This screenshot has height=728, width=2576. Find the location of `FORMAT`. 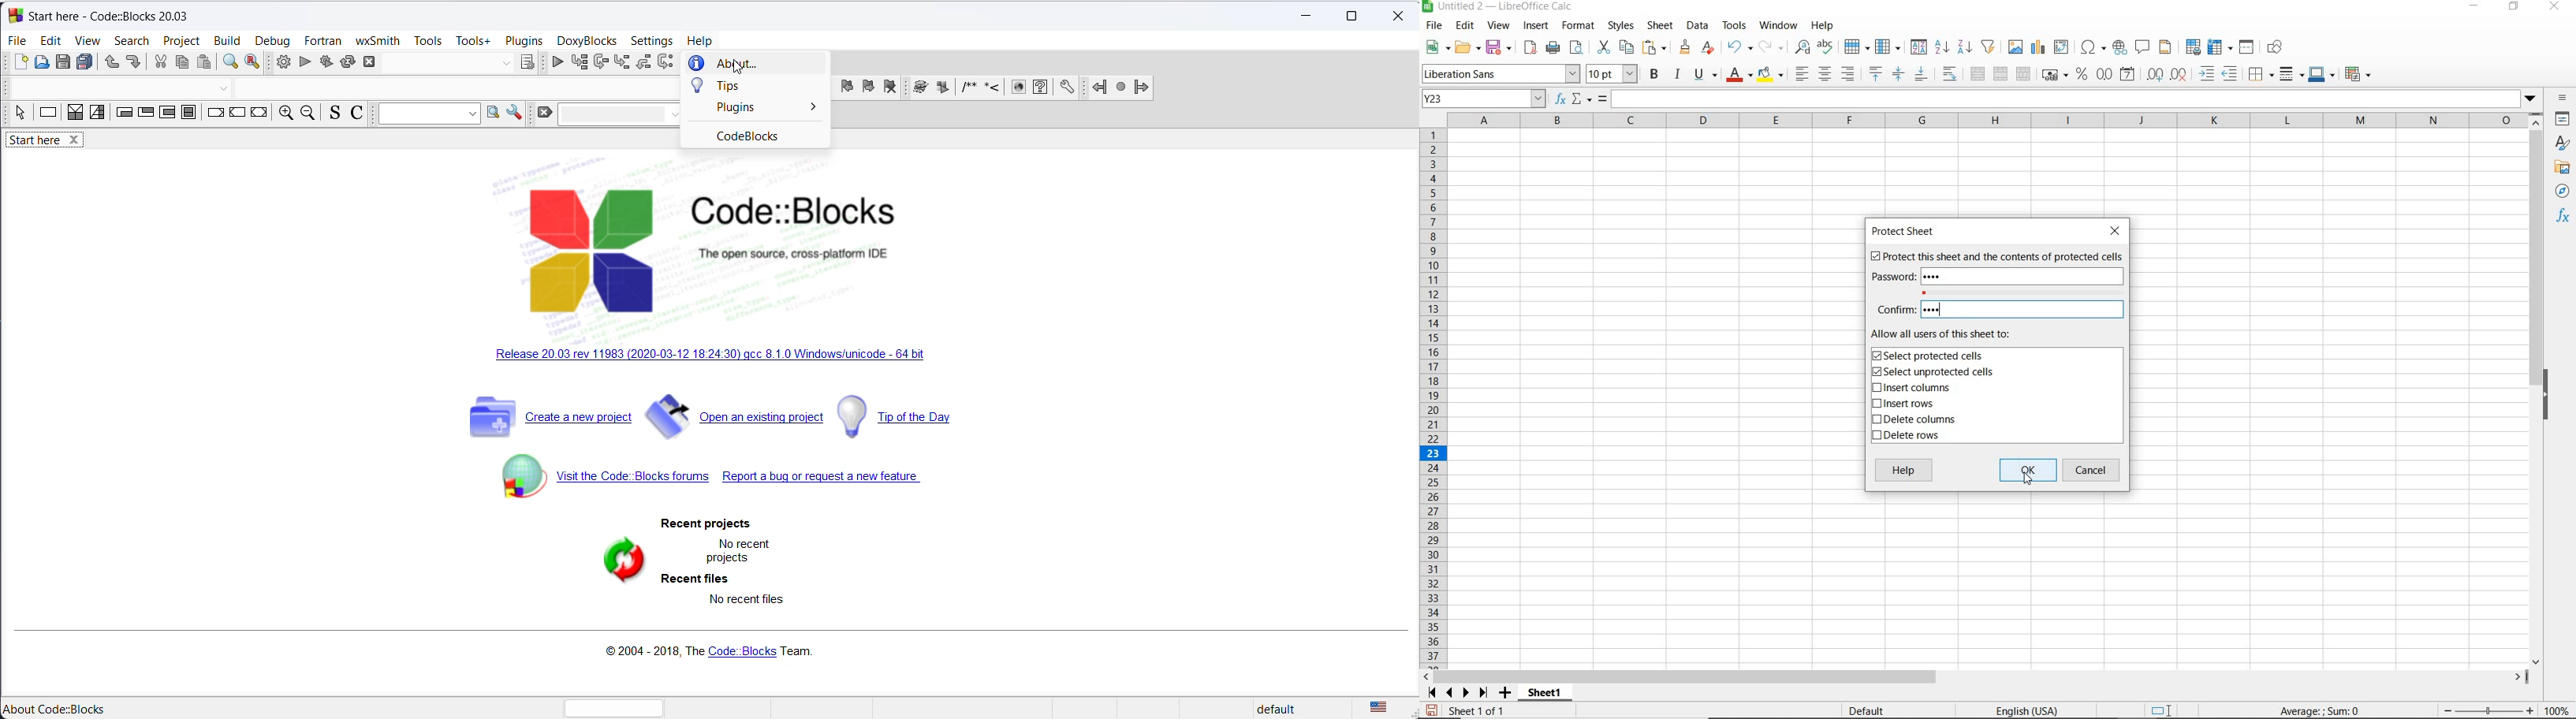

FORMAT is located at coordinates (1576, 25).